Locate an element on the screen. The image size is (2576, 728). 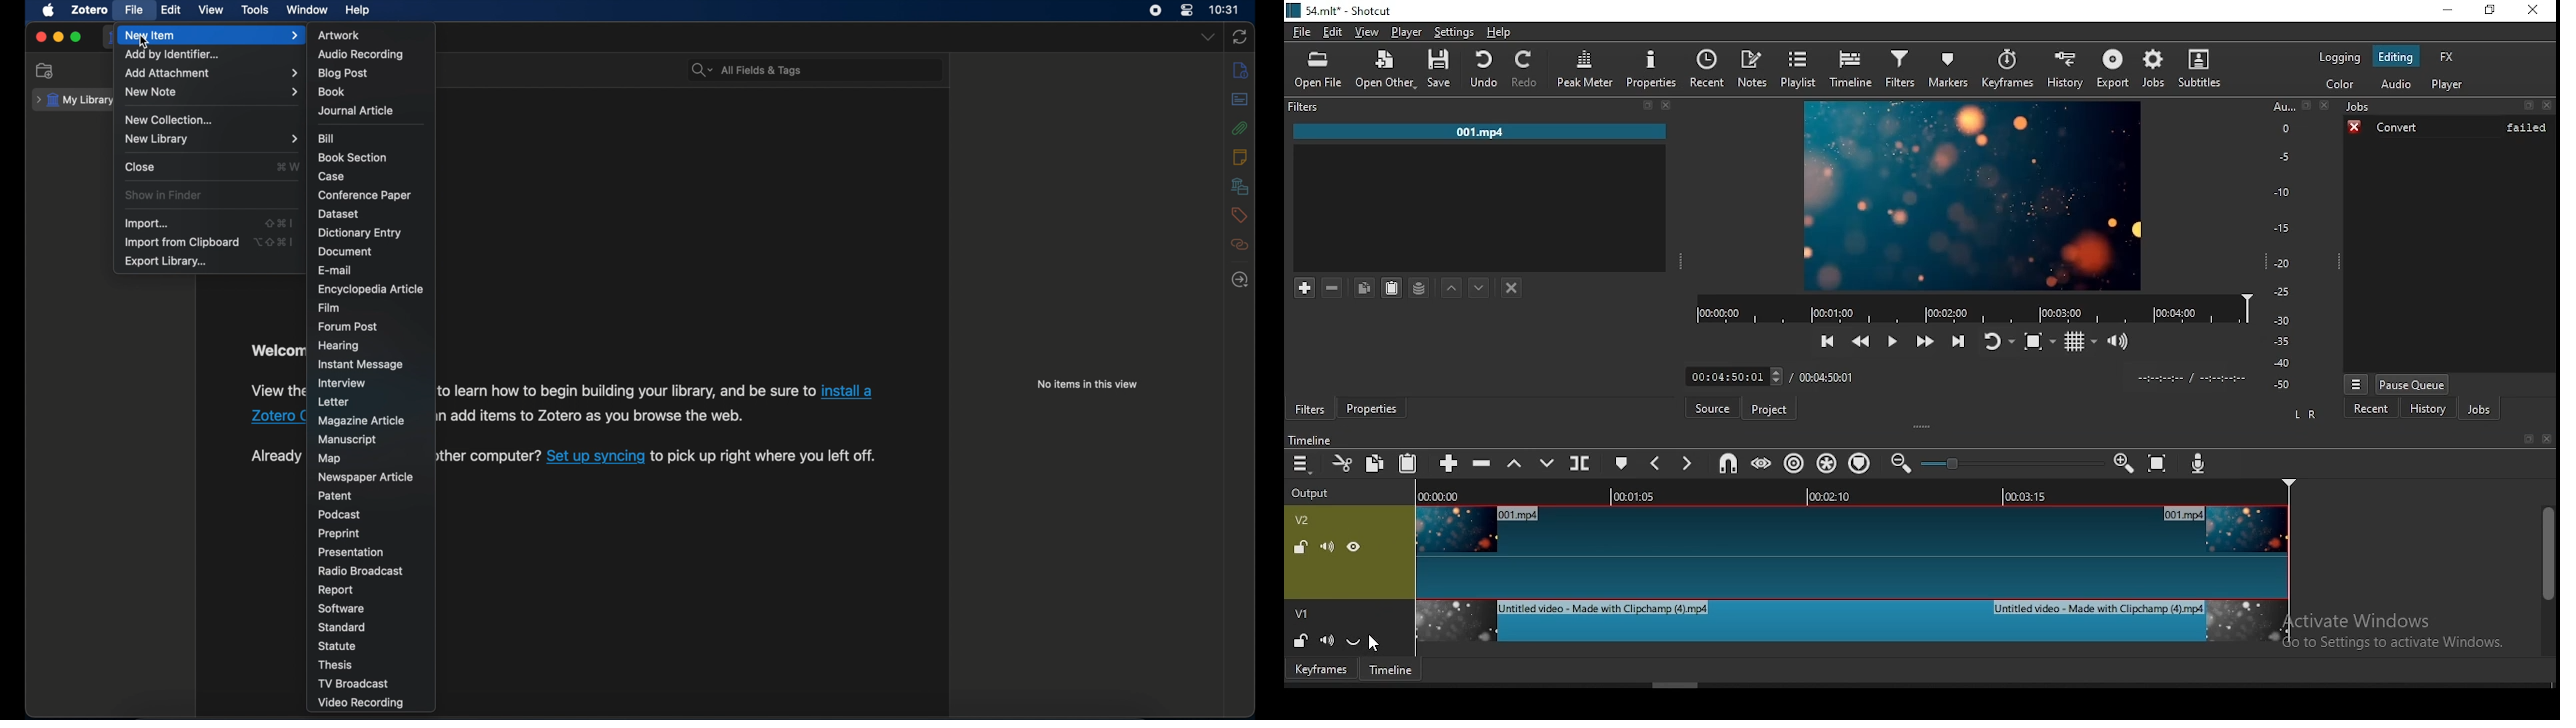
(un)mute is located at coordinates (1326, 546).